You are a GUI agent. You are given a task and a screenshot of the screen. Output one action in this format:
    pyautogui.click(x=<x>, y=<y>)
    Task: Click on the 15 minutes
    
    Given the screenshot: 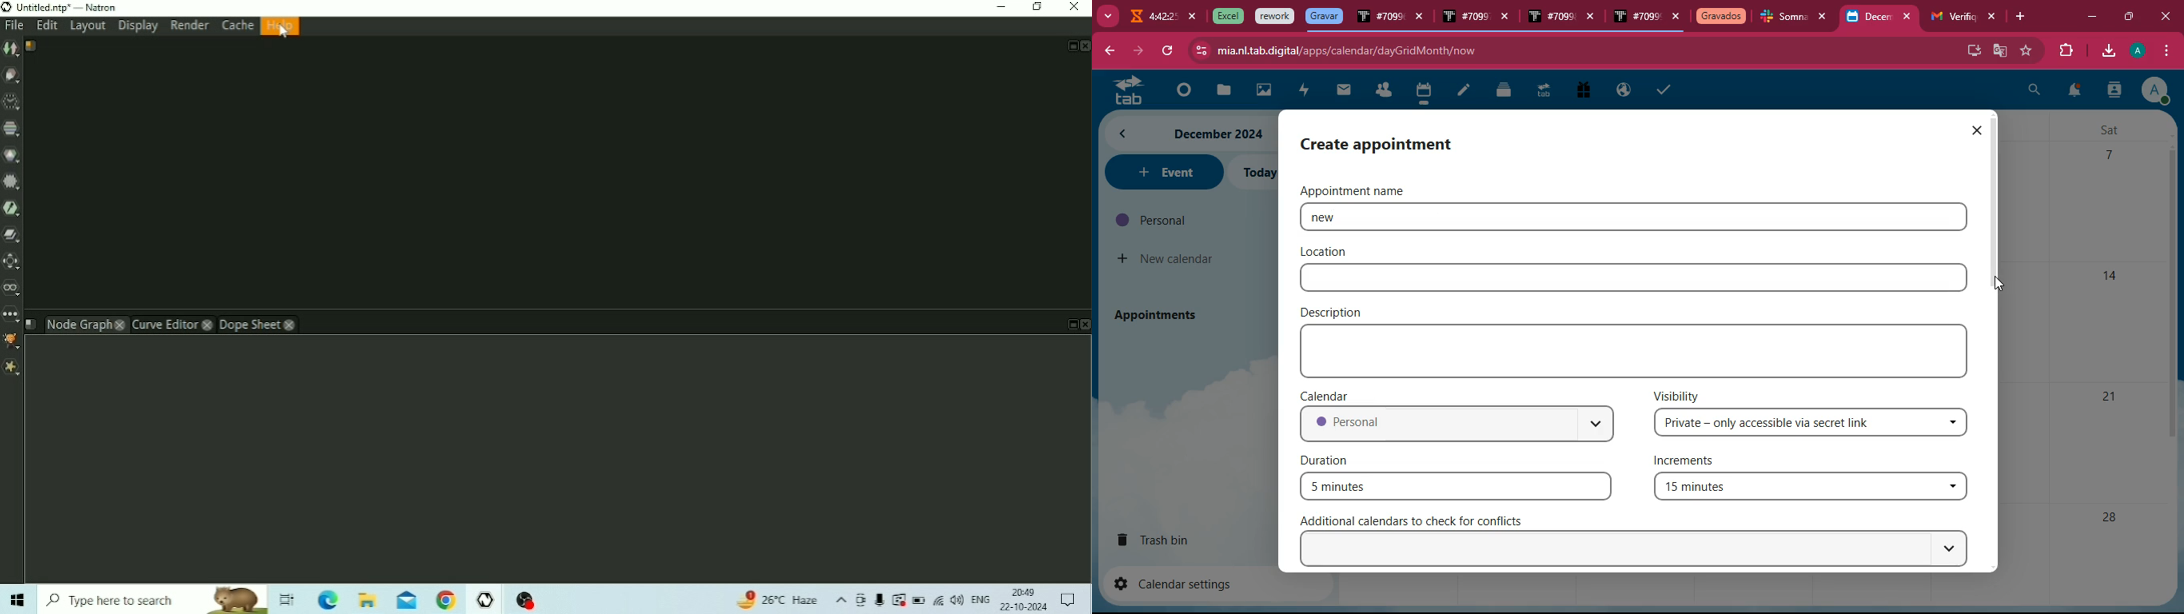 What is the action you would take?
    pyautogui.click(x=1808, y=488)
    